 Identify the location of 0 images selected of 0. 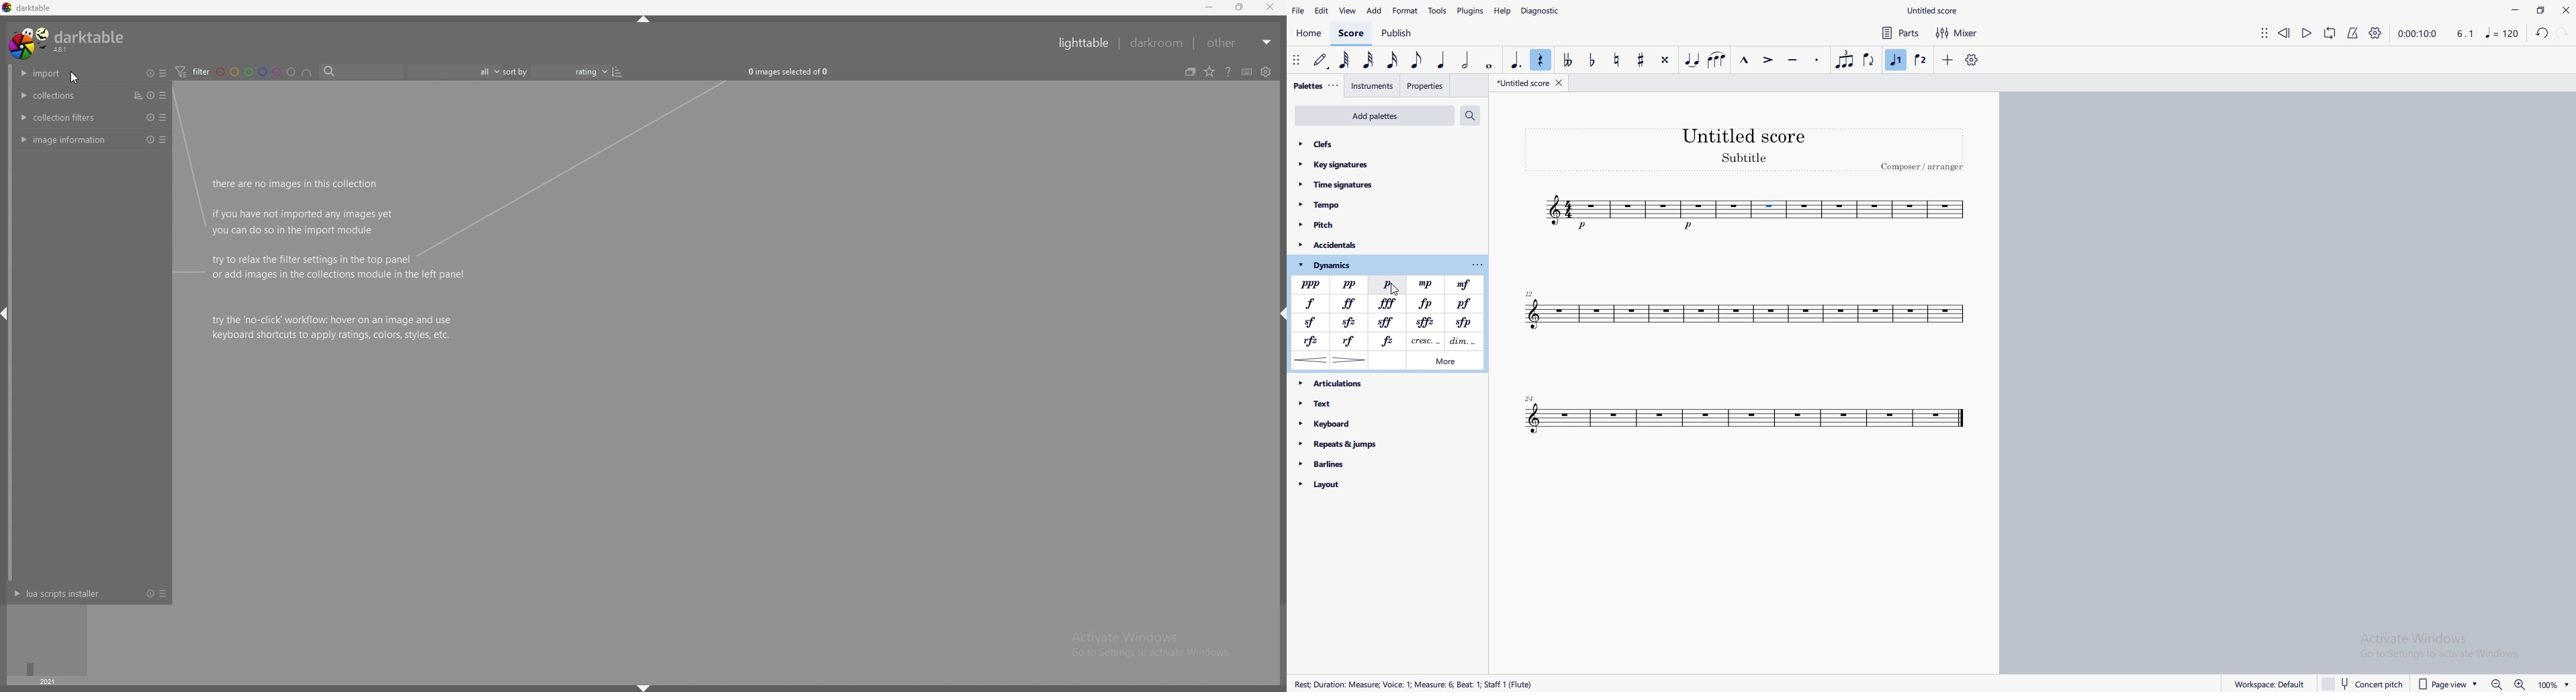
(792, 71).